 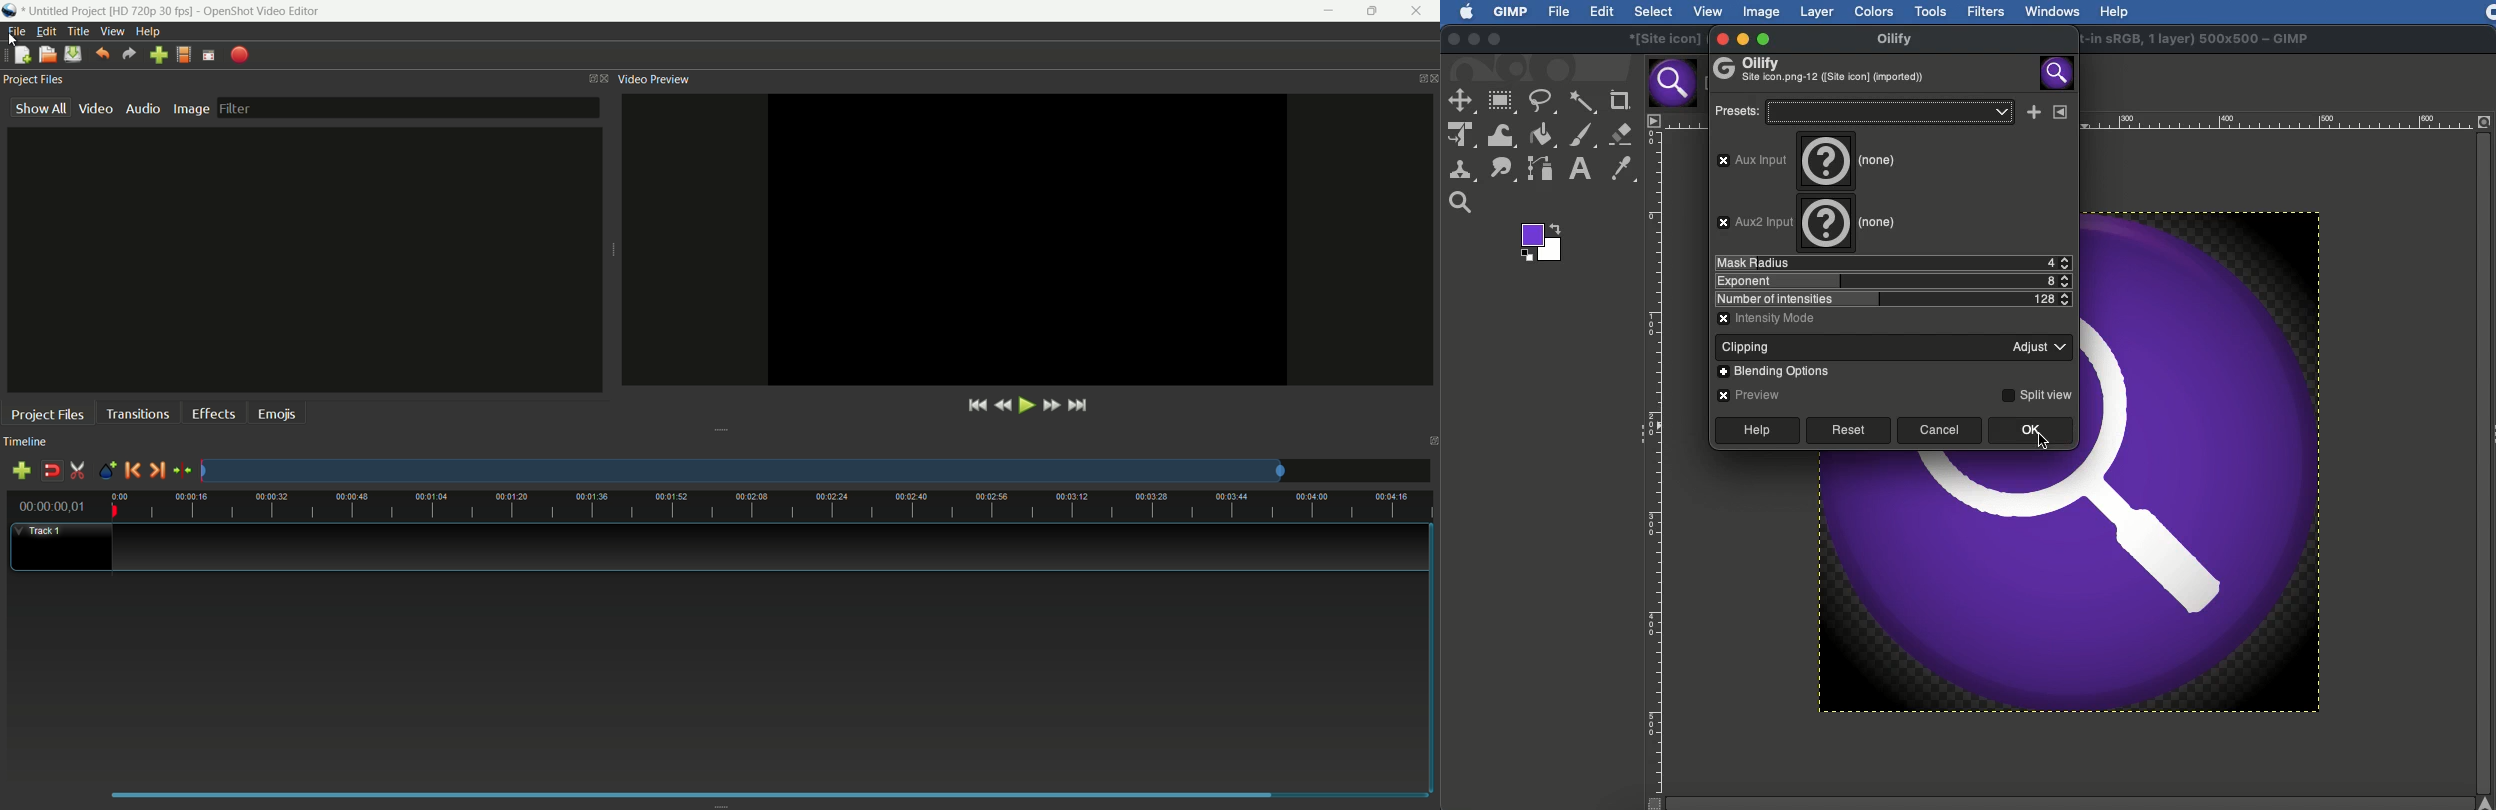 What do you see at coordinates (1502, 136) in the screenshot?
I see `Warp transformation` at bounding box center [1502, 136].